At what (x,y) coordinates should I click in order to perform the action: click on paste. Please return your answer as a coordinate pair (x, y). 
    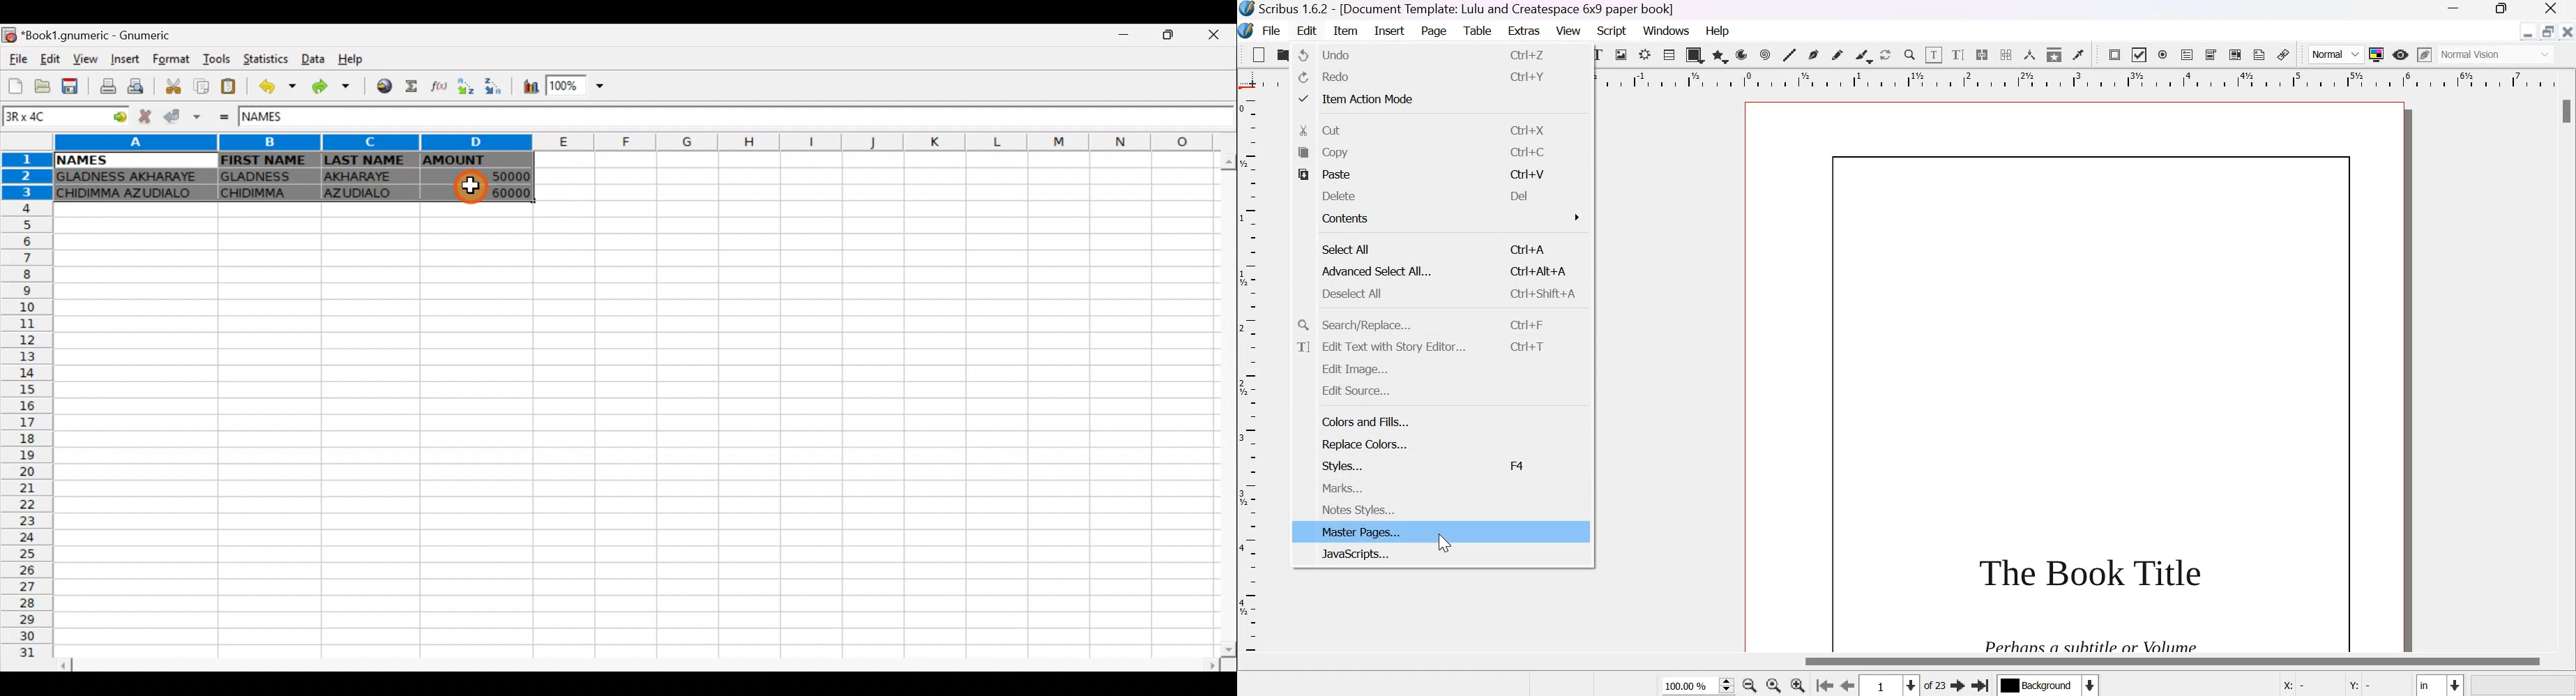
    Looking at the image, I should click on (1438, 175).